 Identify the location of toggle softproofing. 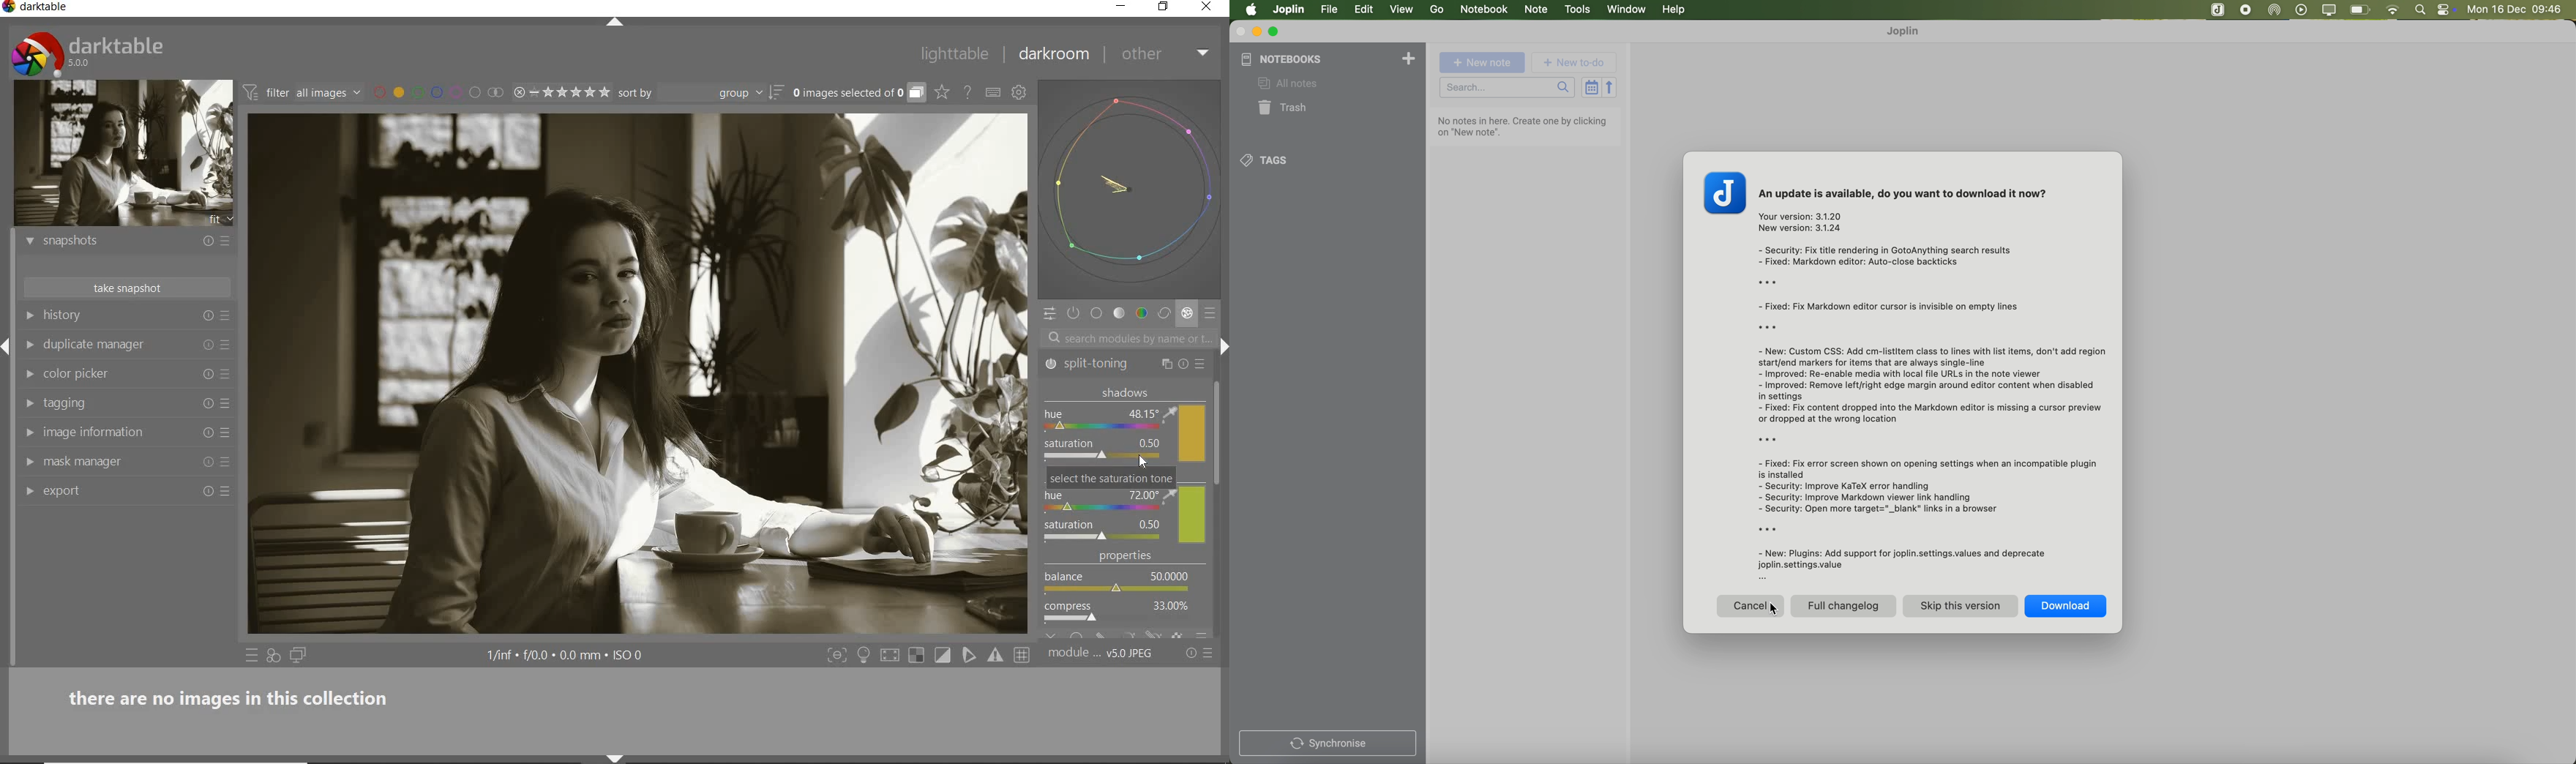
(970, 657).